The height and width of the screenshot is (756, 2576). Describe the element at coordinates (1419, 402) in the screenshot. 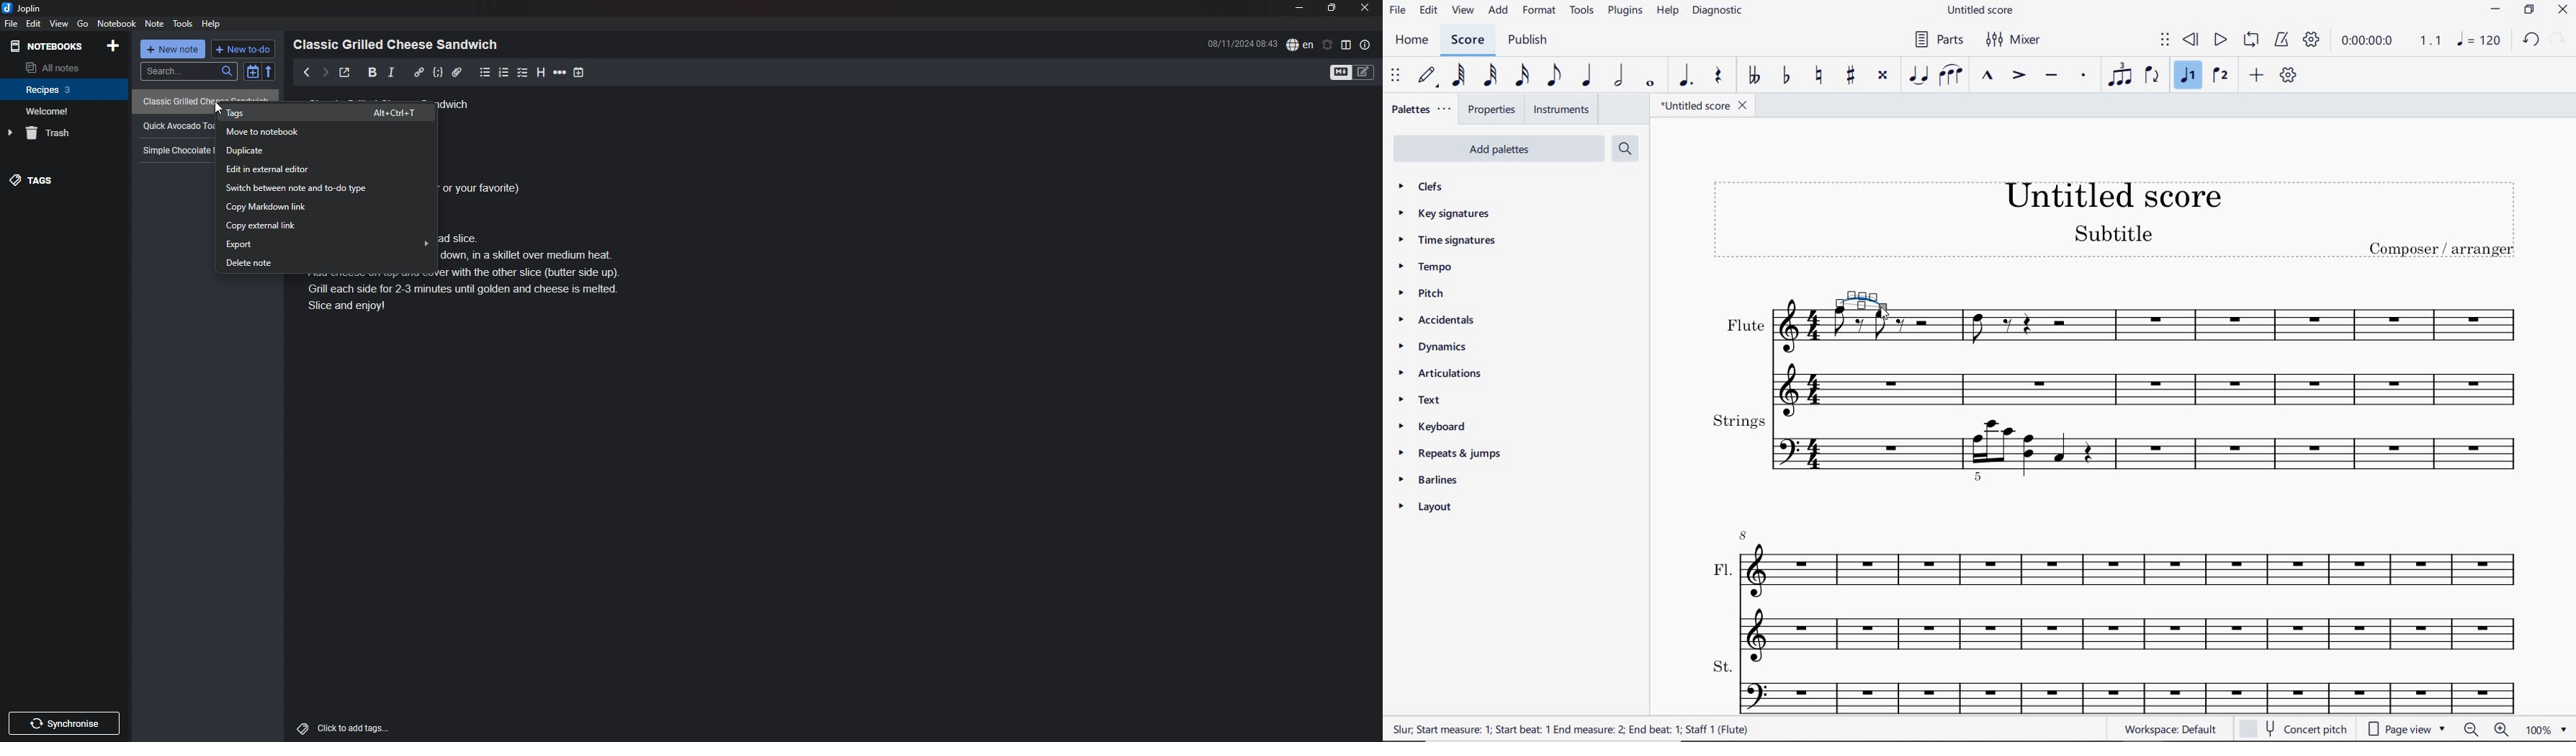

I see `text` at that location.